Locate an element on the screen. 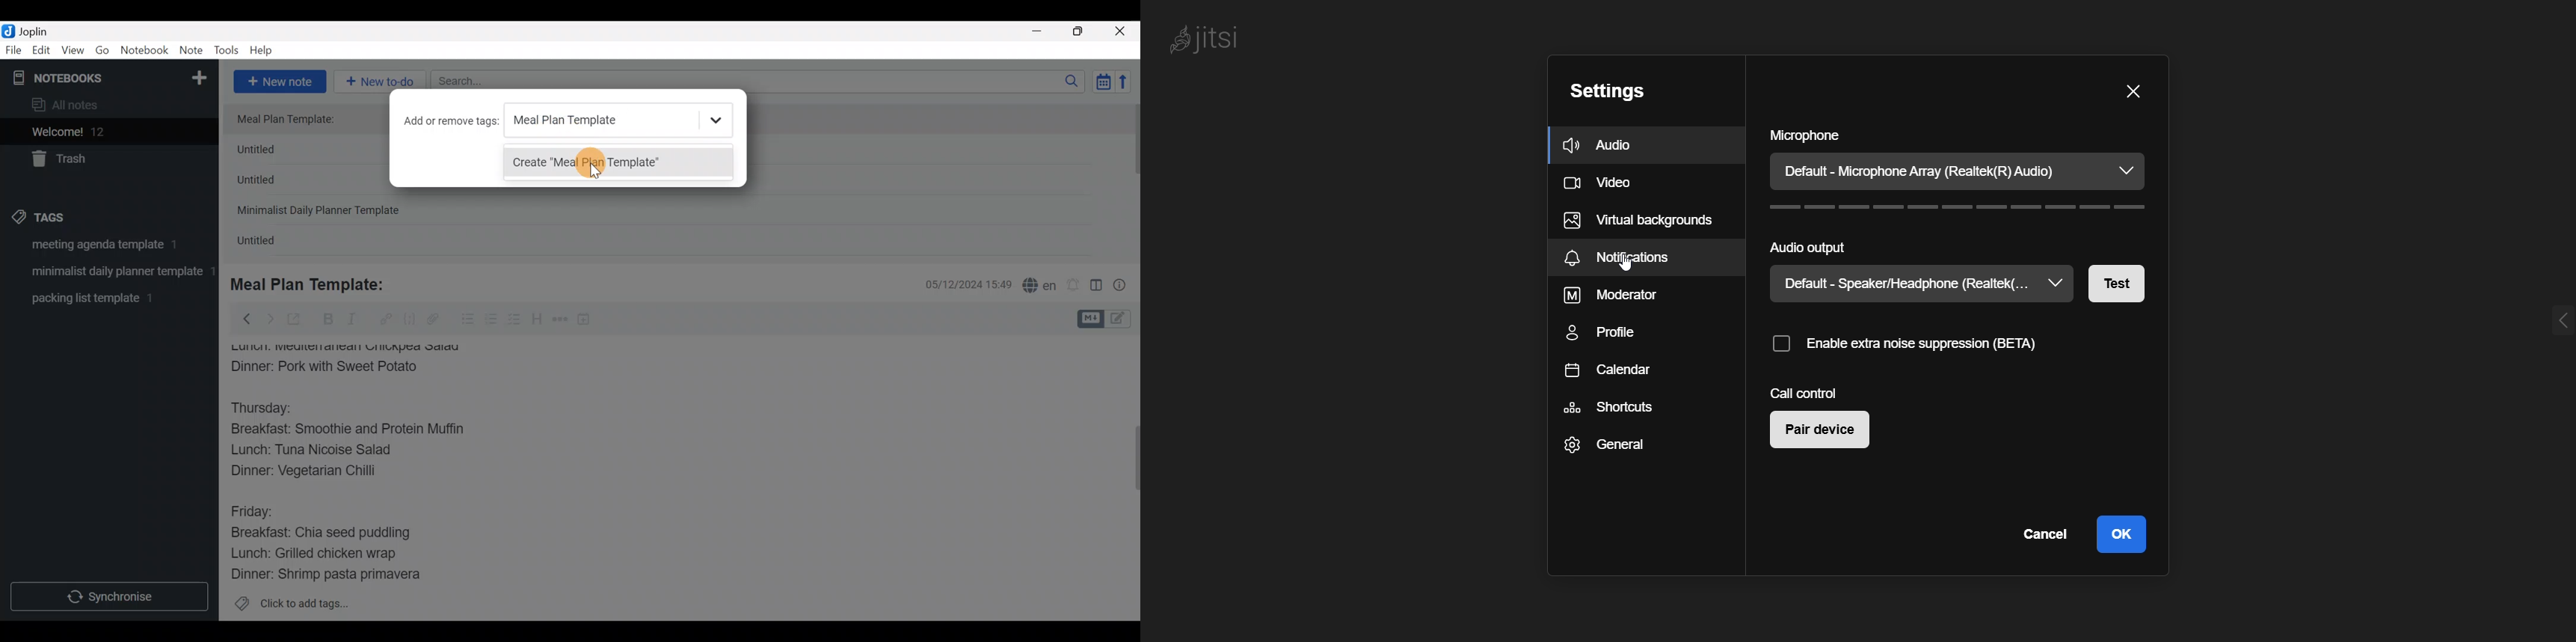  Toggle external editing is located at coordinates (298, 320).